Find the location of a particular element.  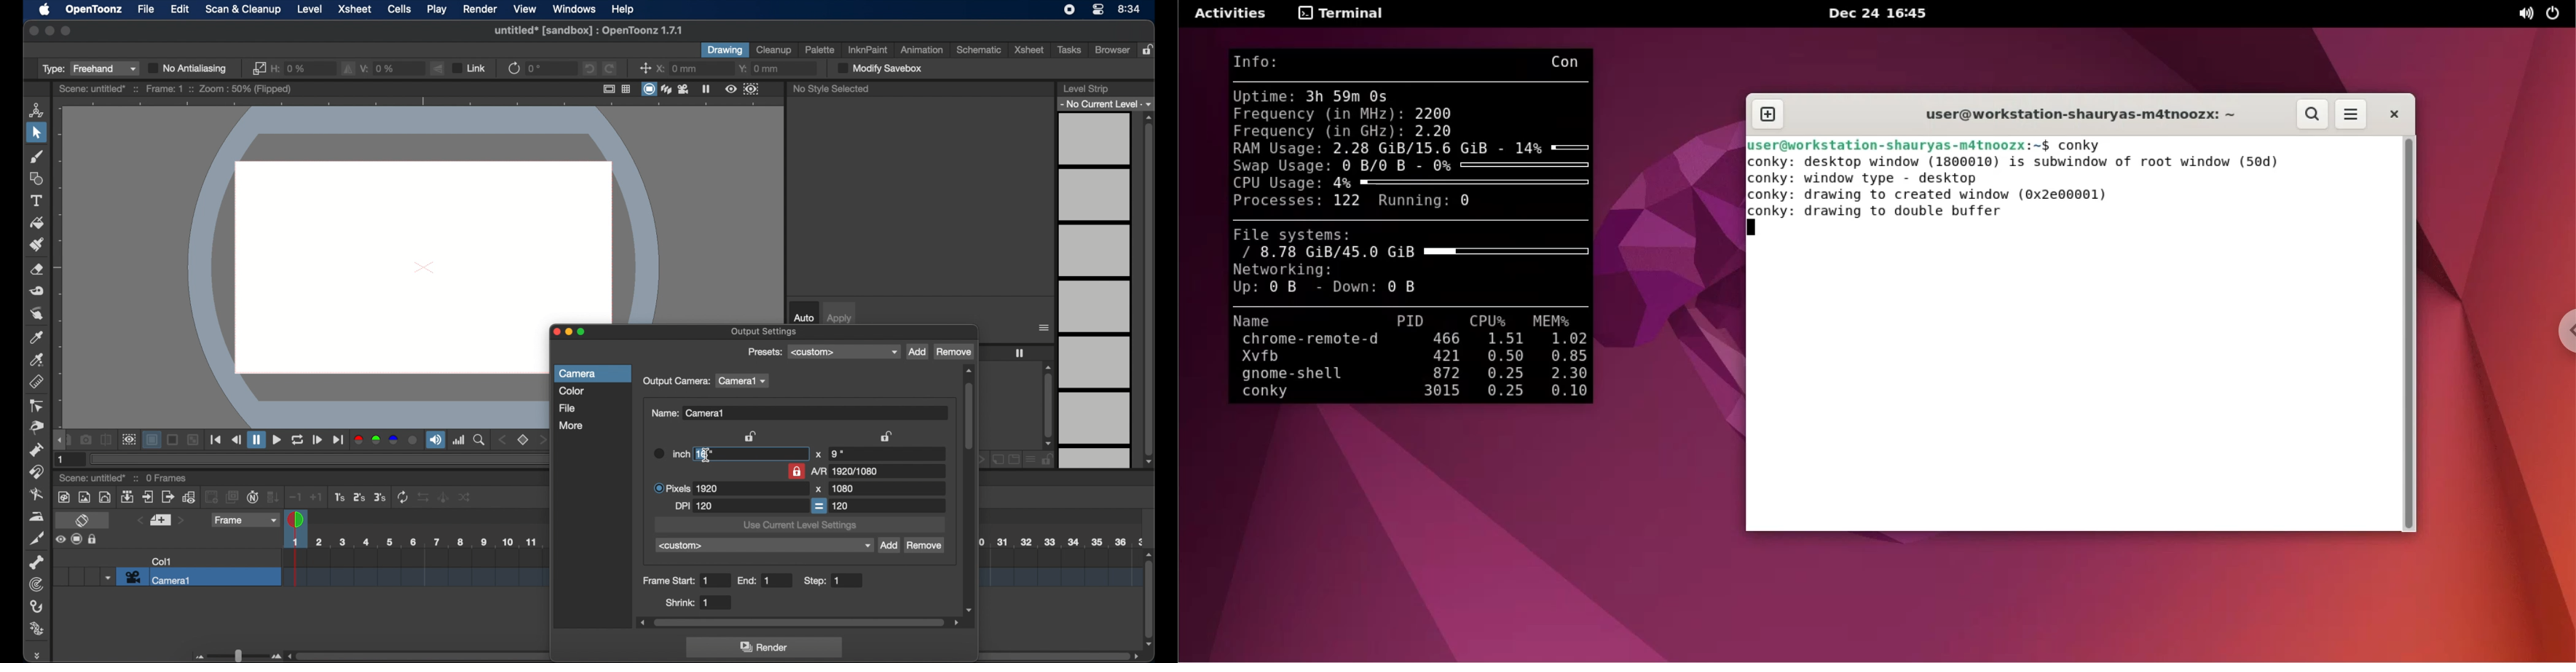

 is located at coordinates (278, 441).